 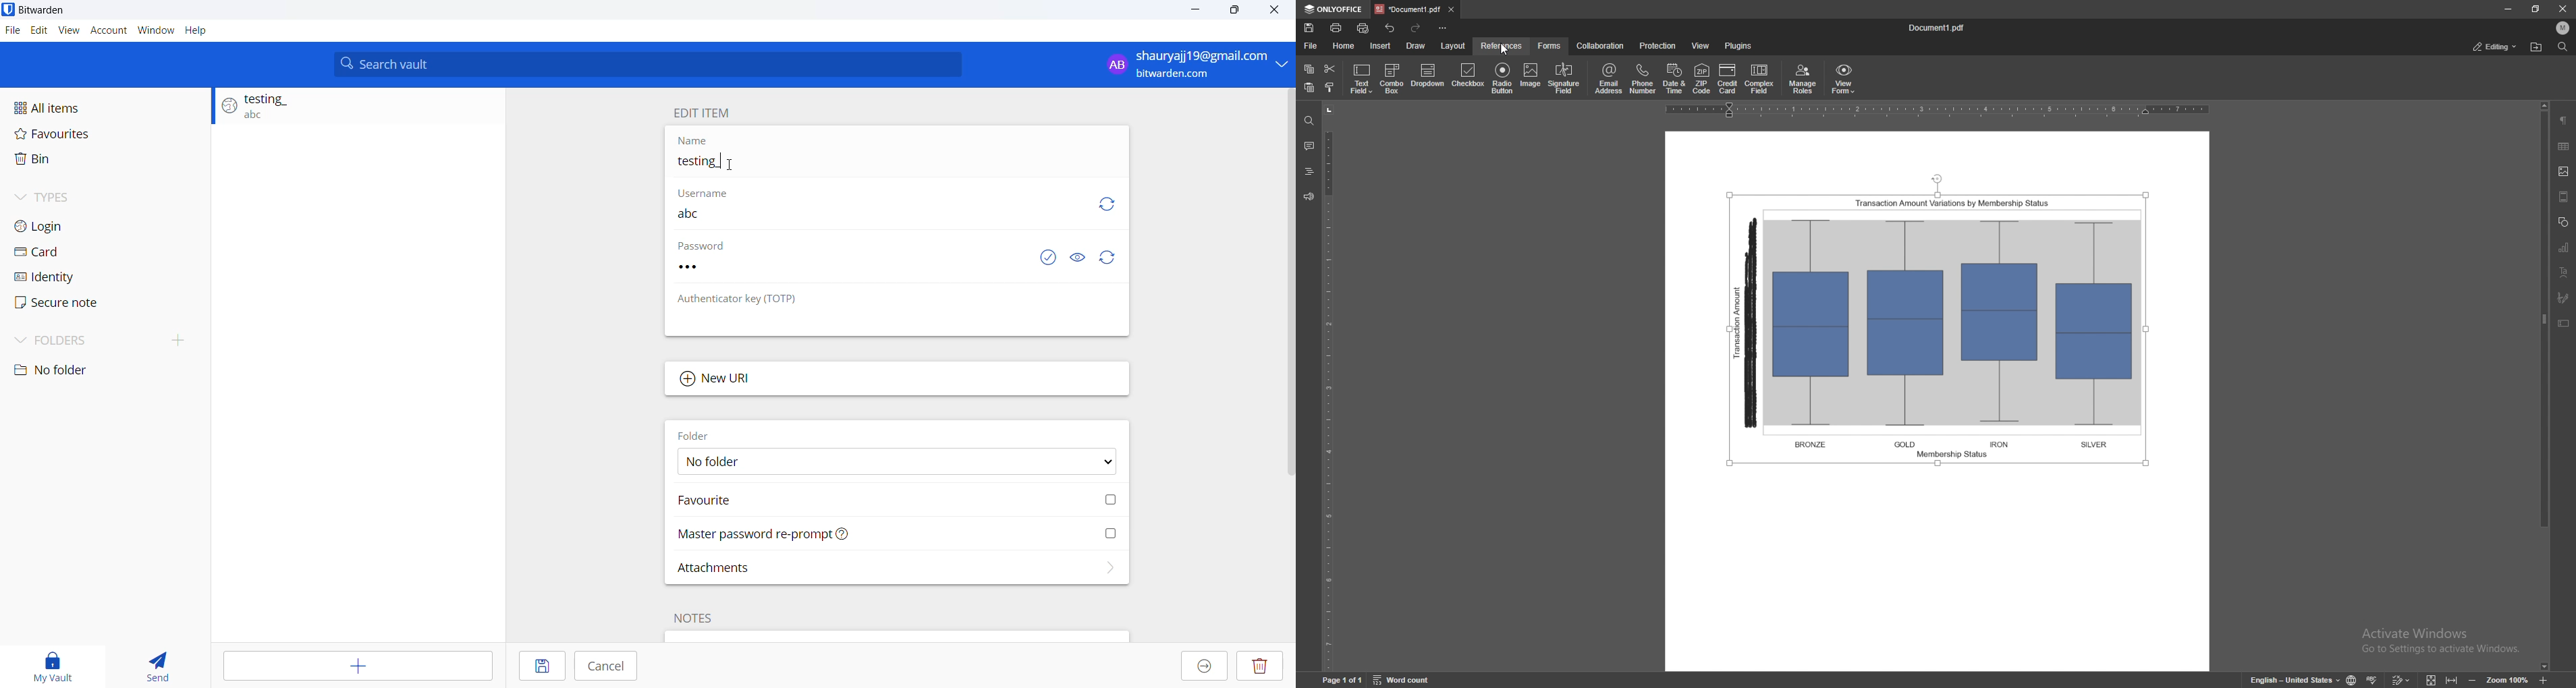 I want to click on No folder, so click(x=67, y=372).